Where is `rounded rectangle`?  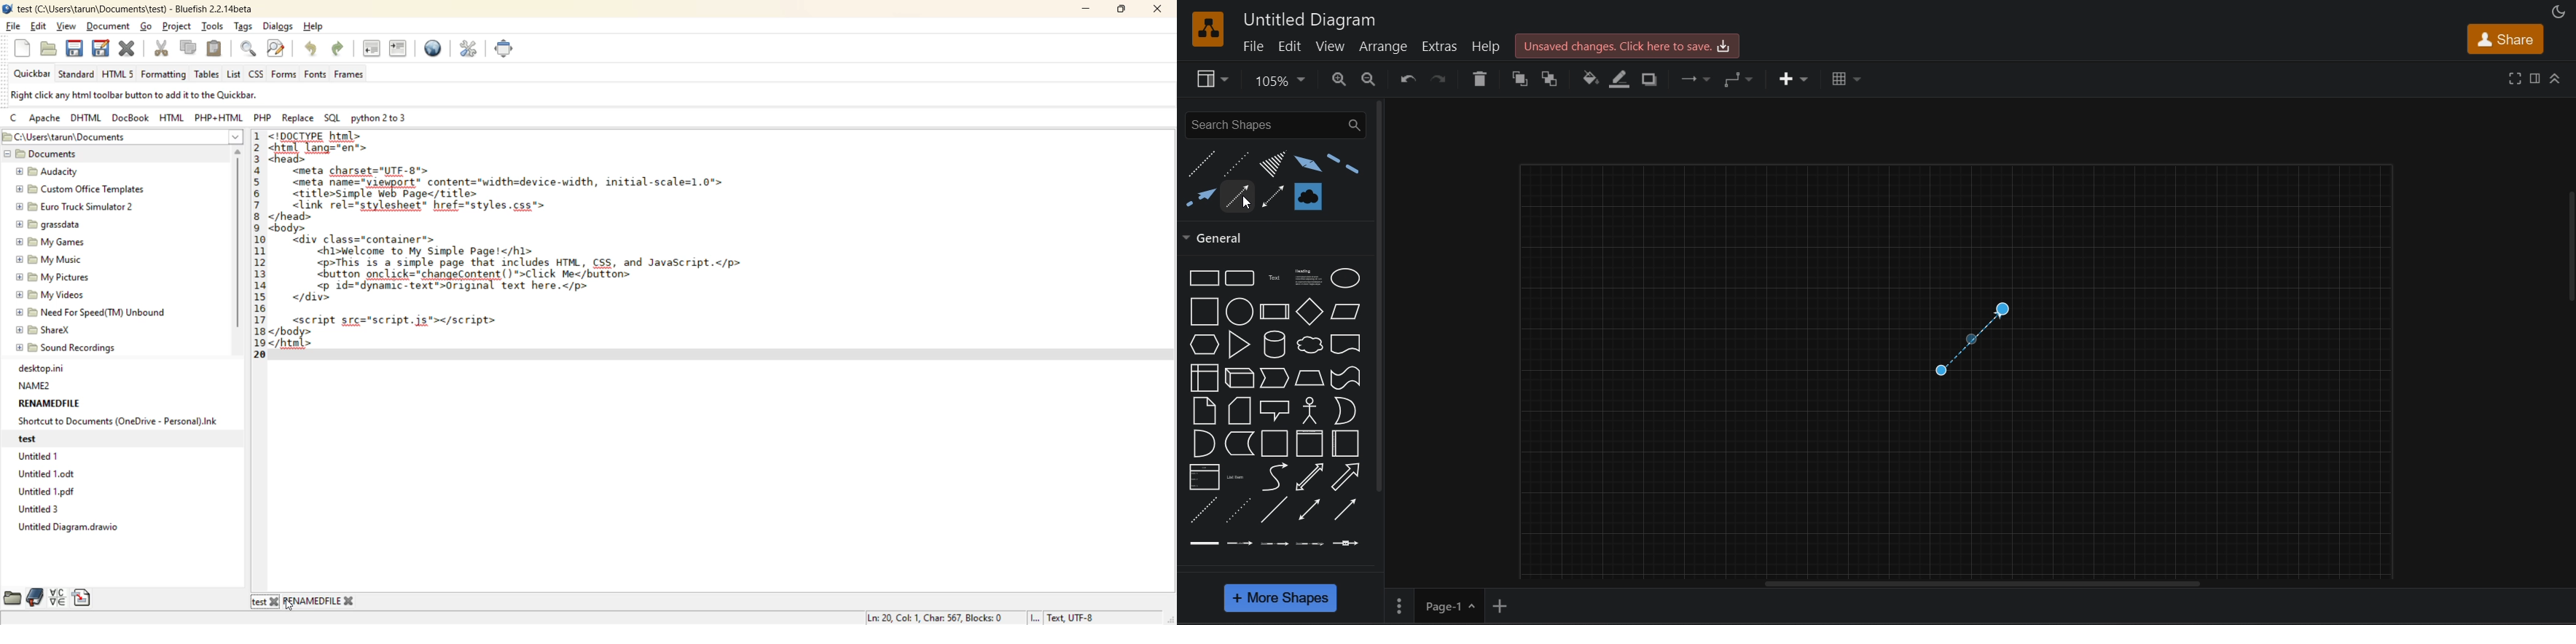 rounded rectangle is located at coordinates (1241, 278).